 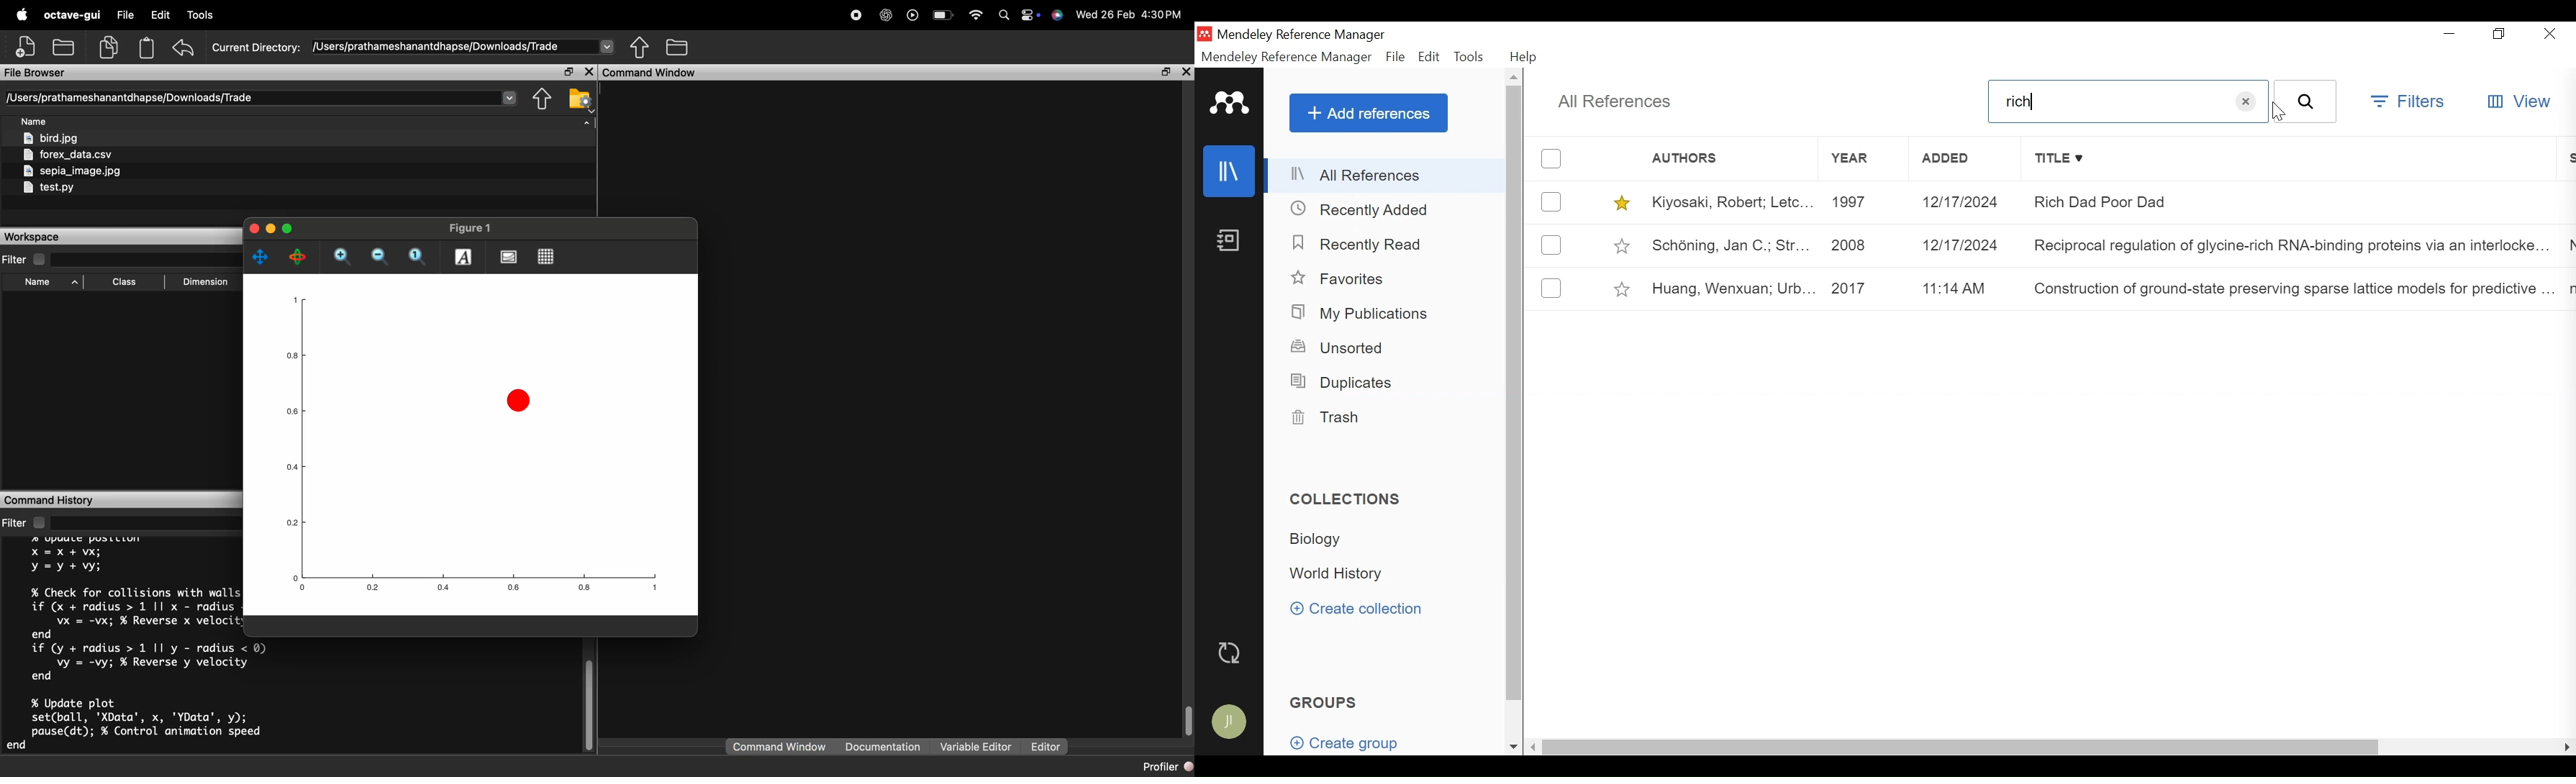 What do you see at coordinates (1130, 15) in the screenshot?
I see `Wed 26 Feb 4:30PM` at bounding box center [1130, 15].